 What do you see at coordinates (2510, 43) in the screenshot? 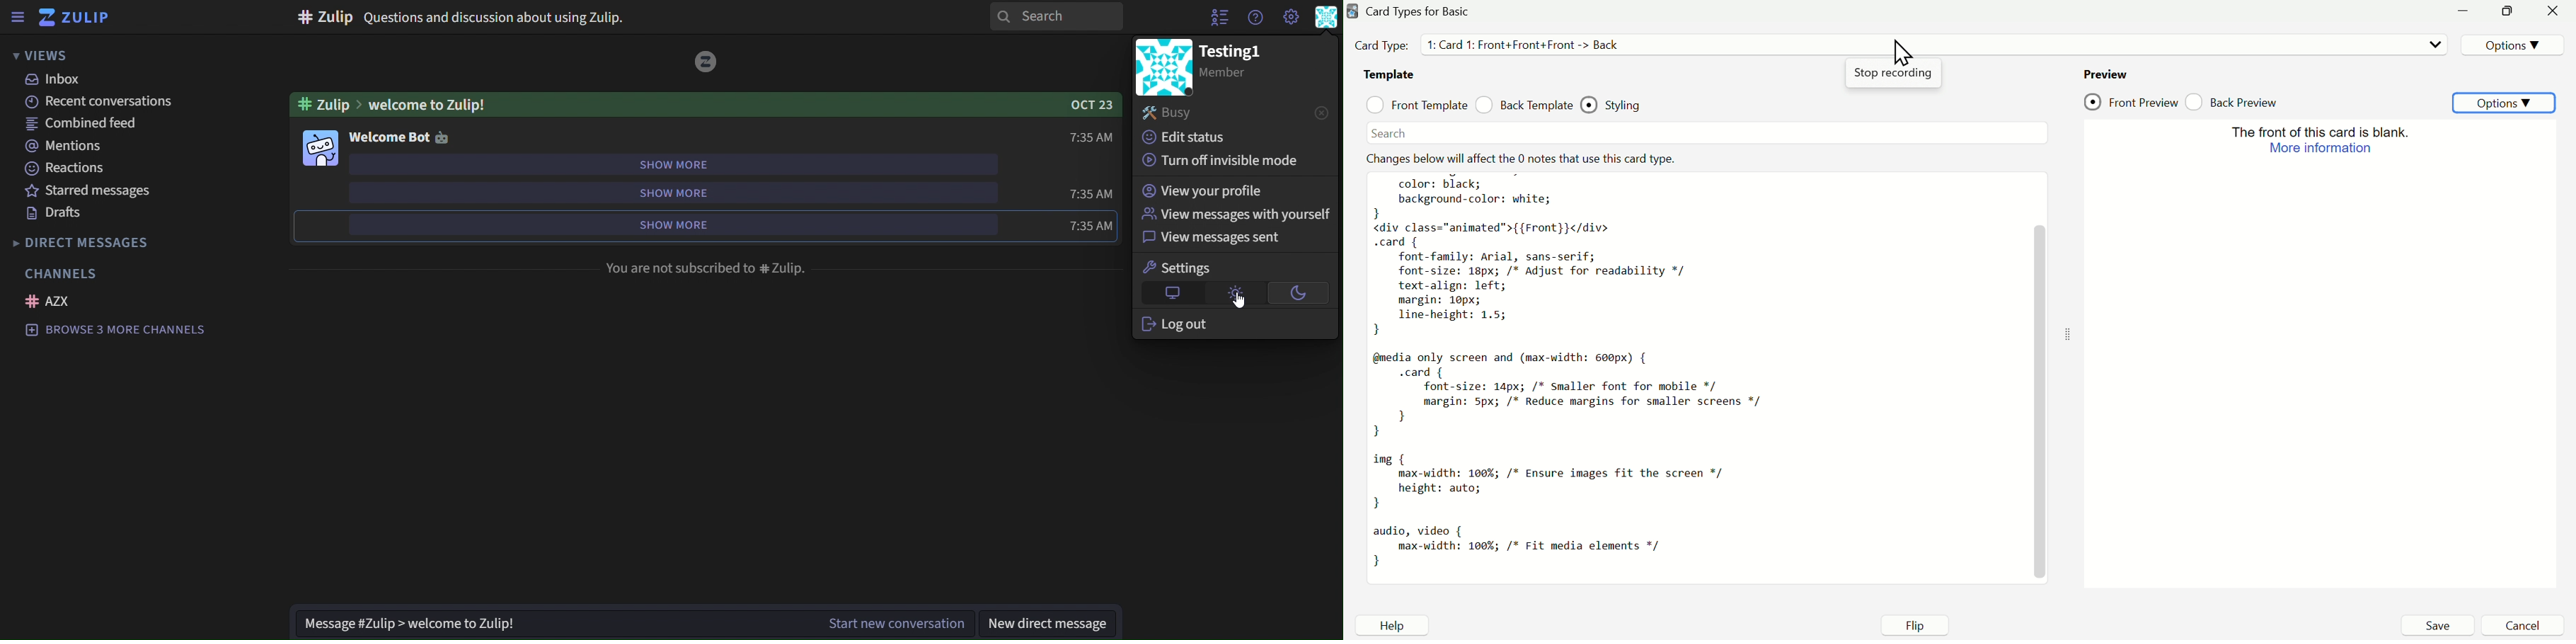
I see `Options` at bounding box center [2510, 43].